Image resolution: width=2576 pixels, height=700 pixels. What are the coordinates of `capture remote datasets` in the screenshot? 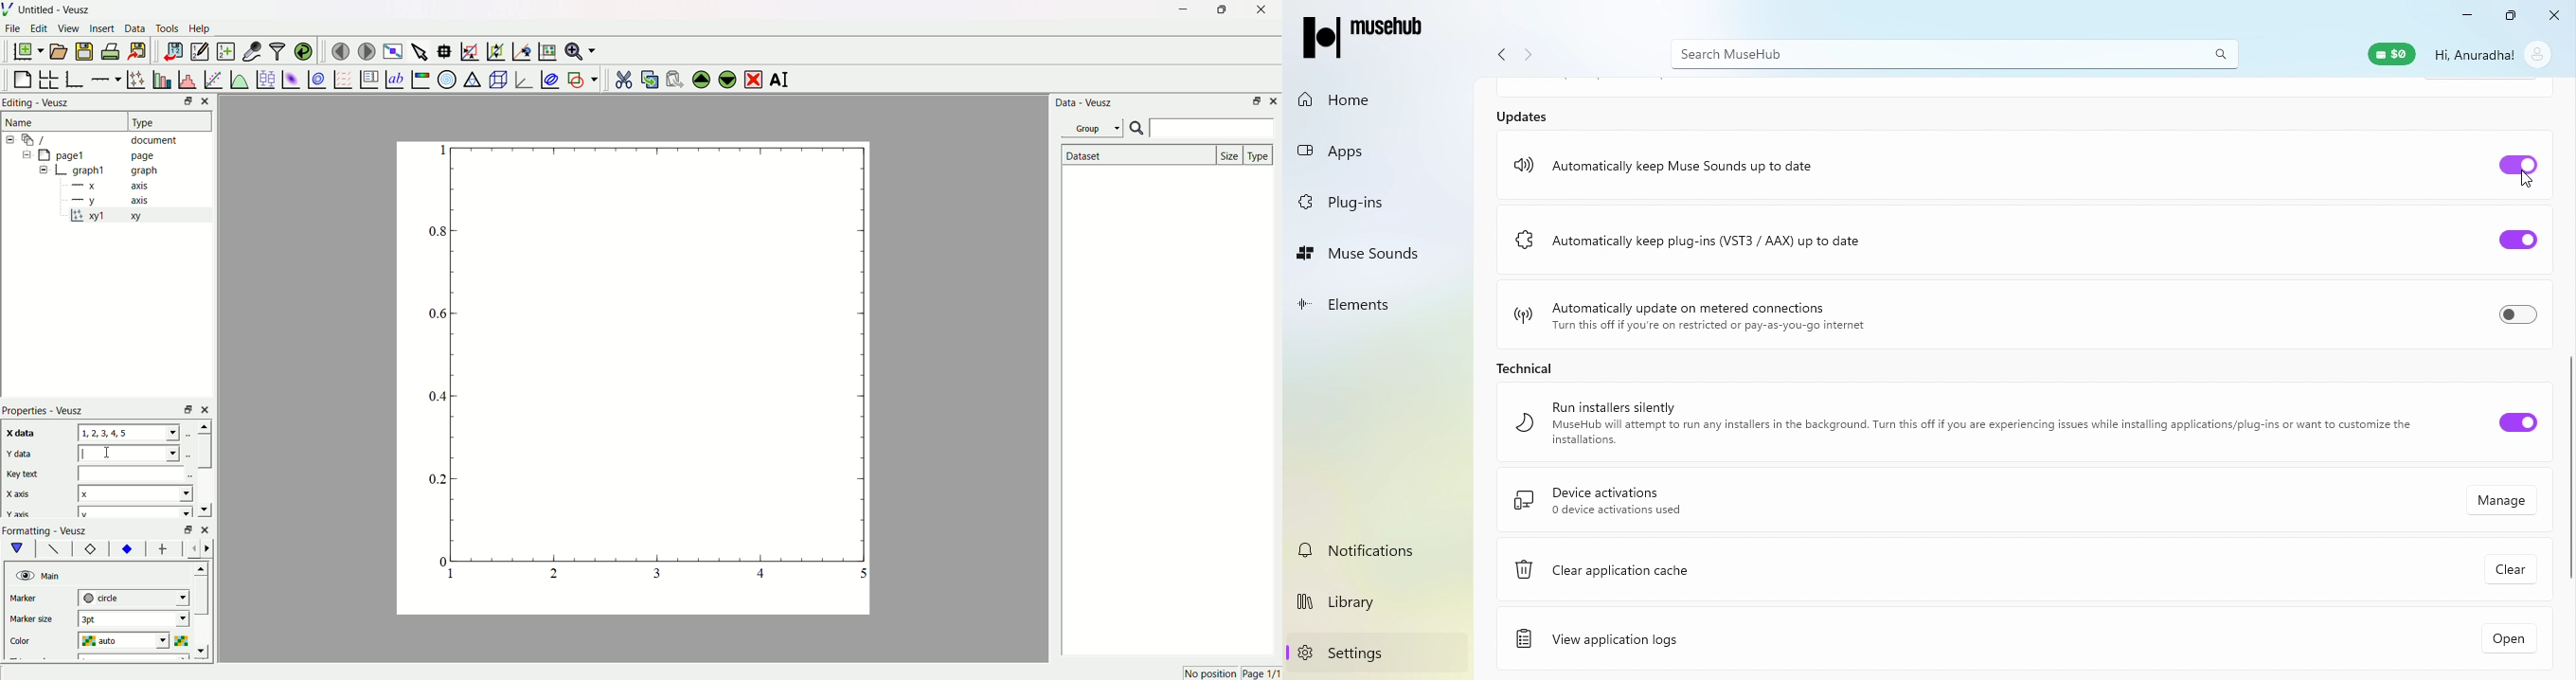 It's located at (250, 50).